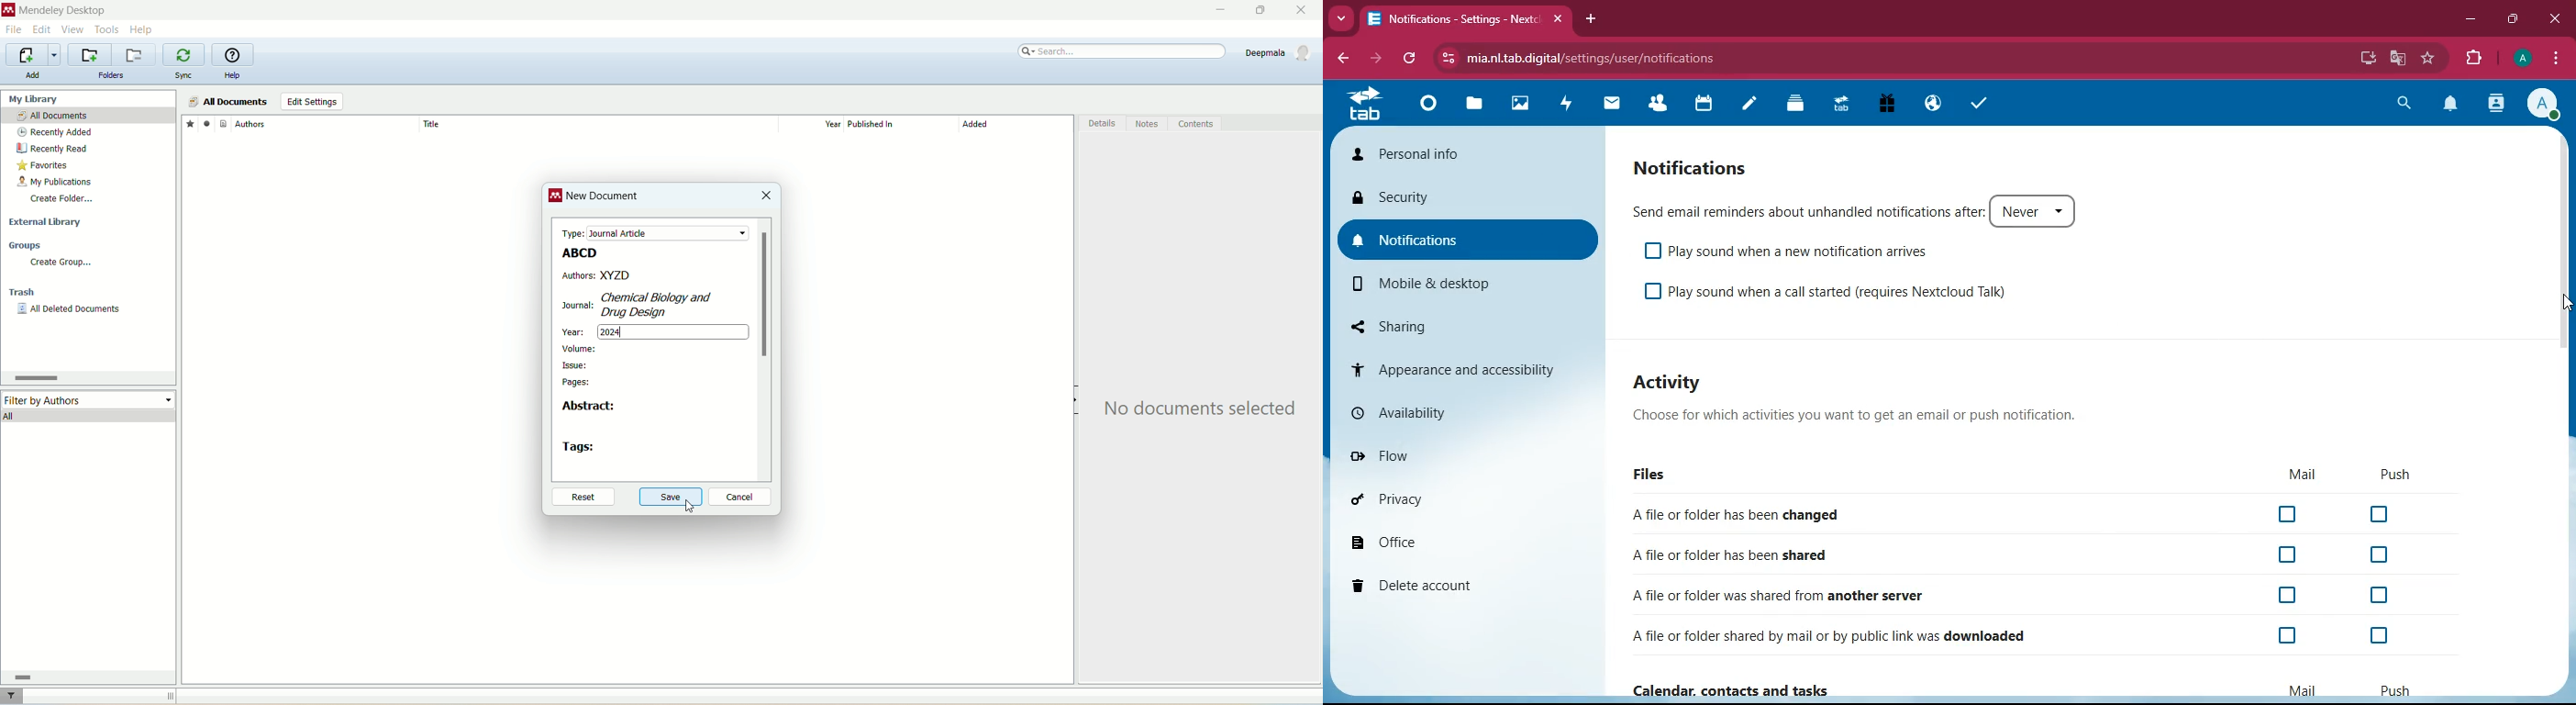  Describe the element at coordinates (1568, 103) in the screenshot. I see `activity` at that location.